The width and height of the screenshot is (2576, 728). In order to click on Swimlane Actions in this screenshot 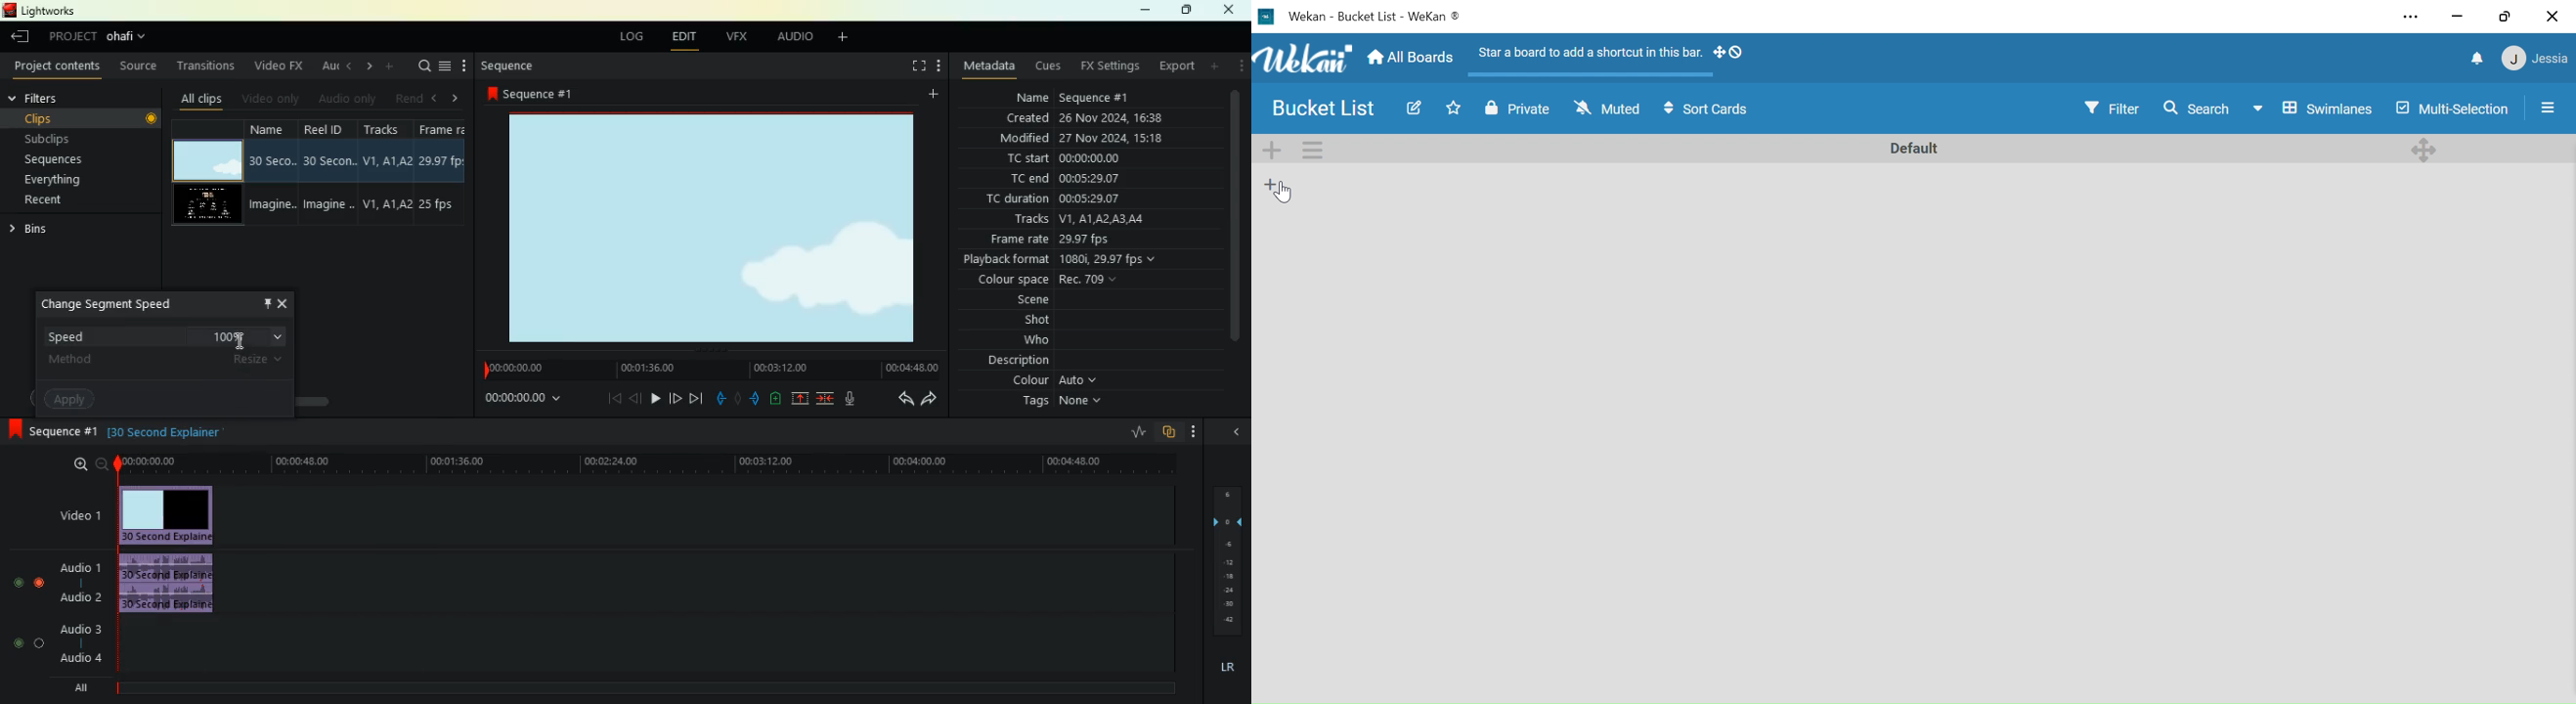, I will do `click(1312, 149)`.